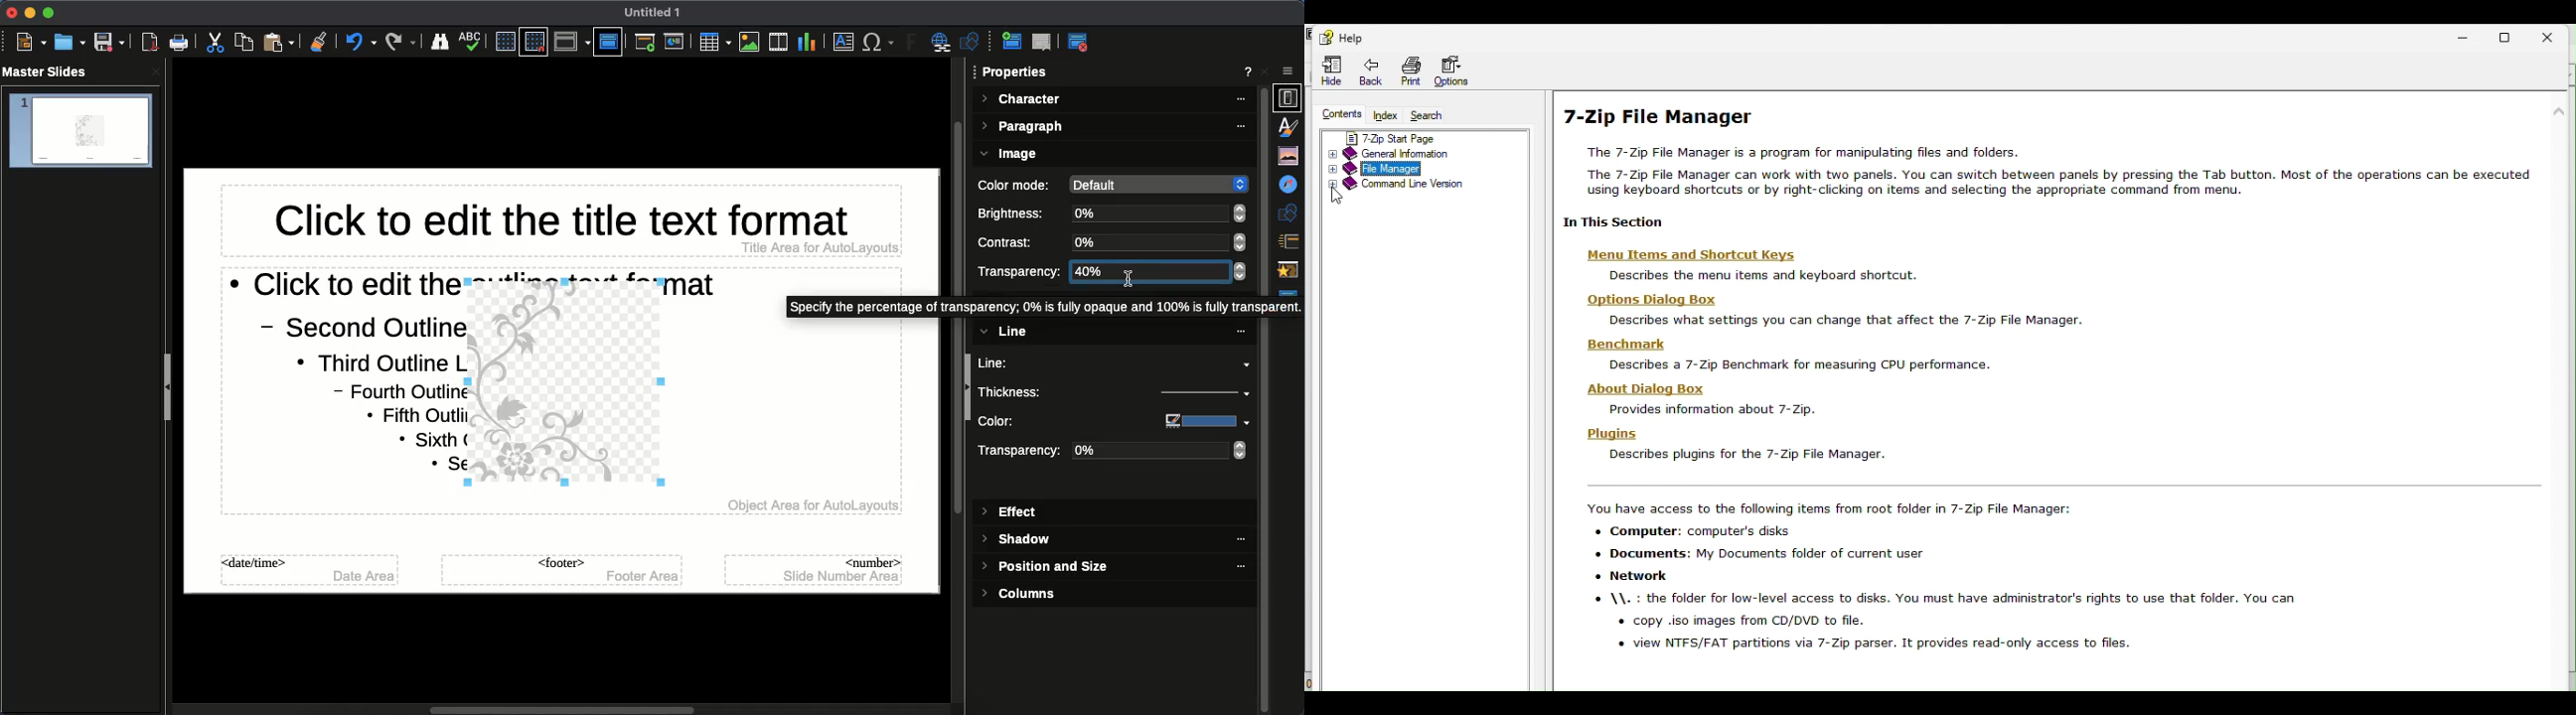  Describe the element at coordinates (47, 13) in the screenshot. I see `Maximize` at that location.